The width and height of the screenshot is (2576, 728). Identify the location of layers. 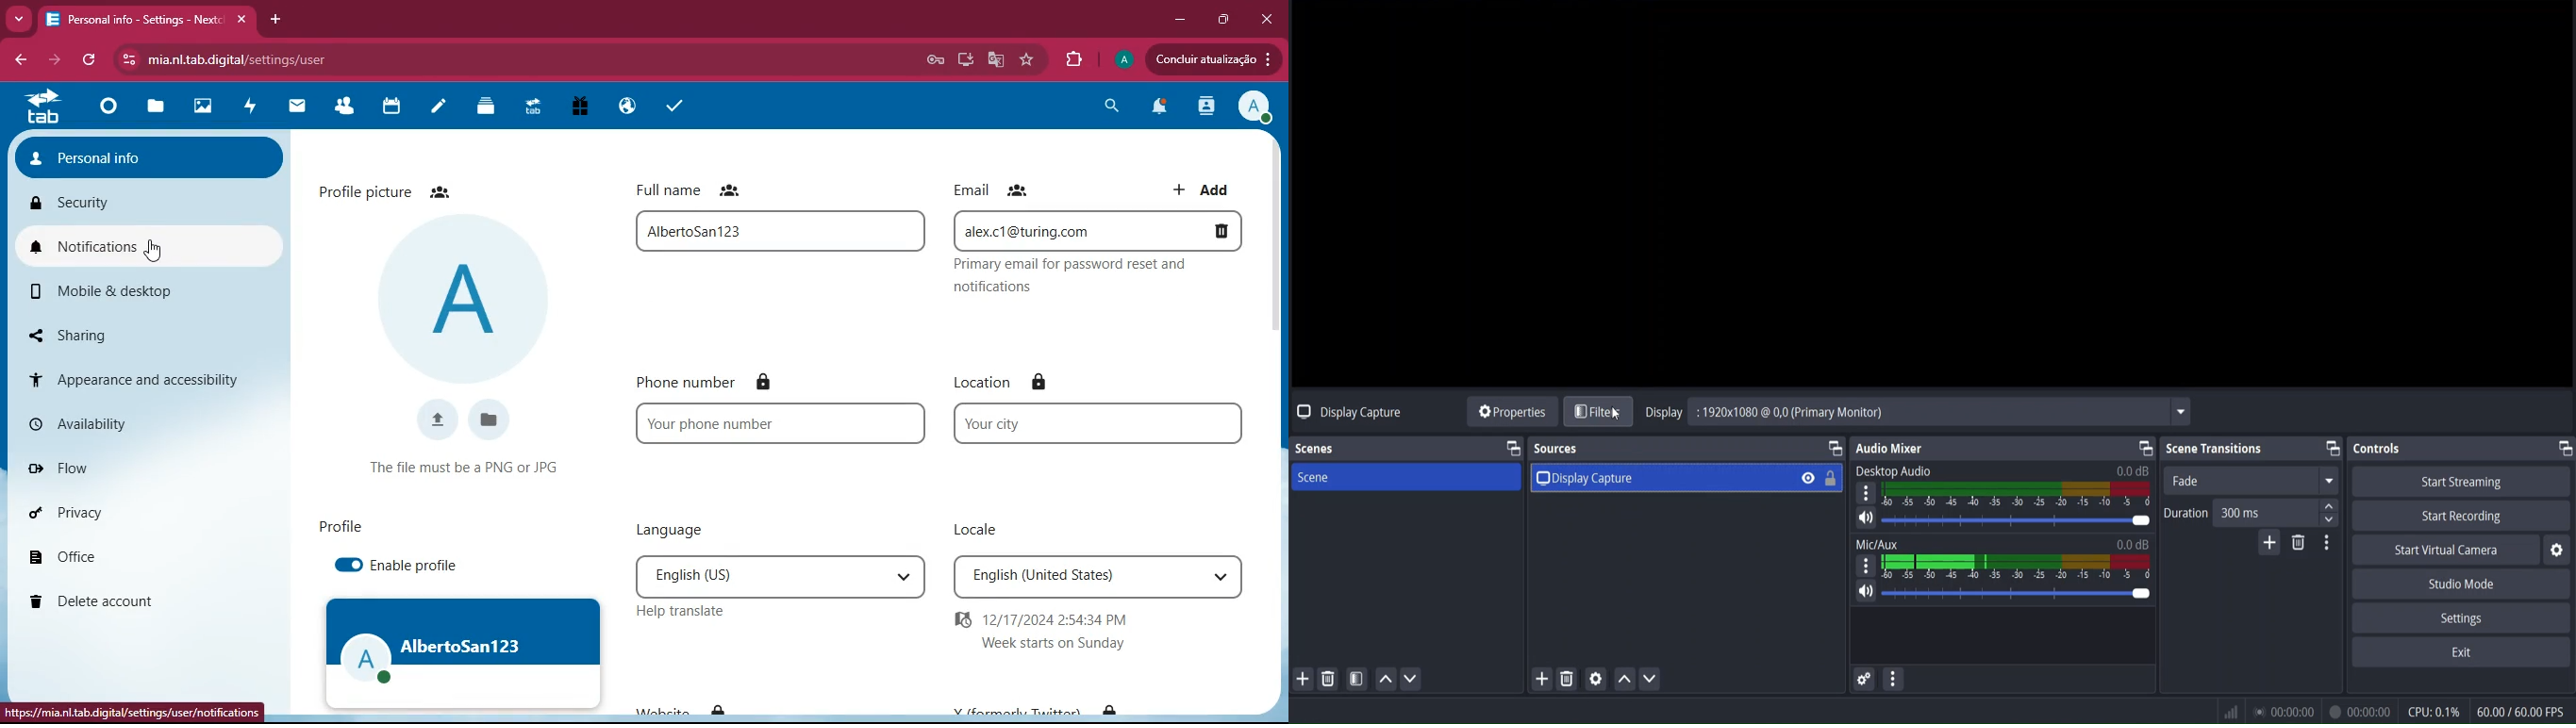
(482, 106).